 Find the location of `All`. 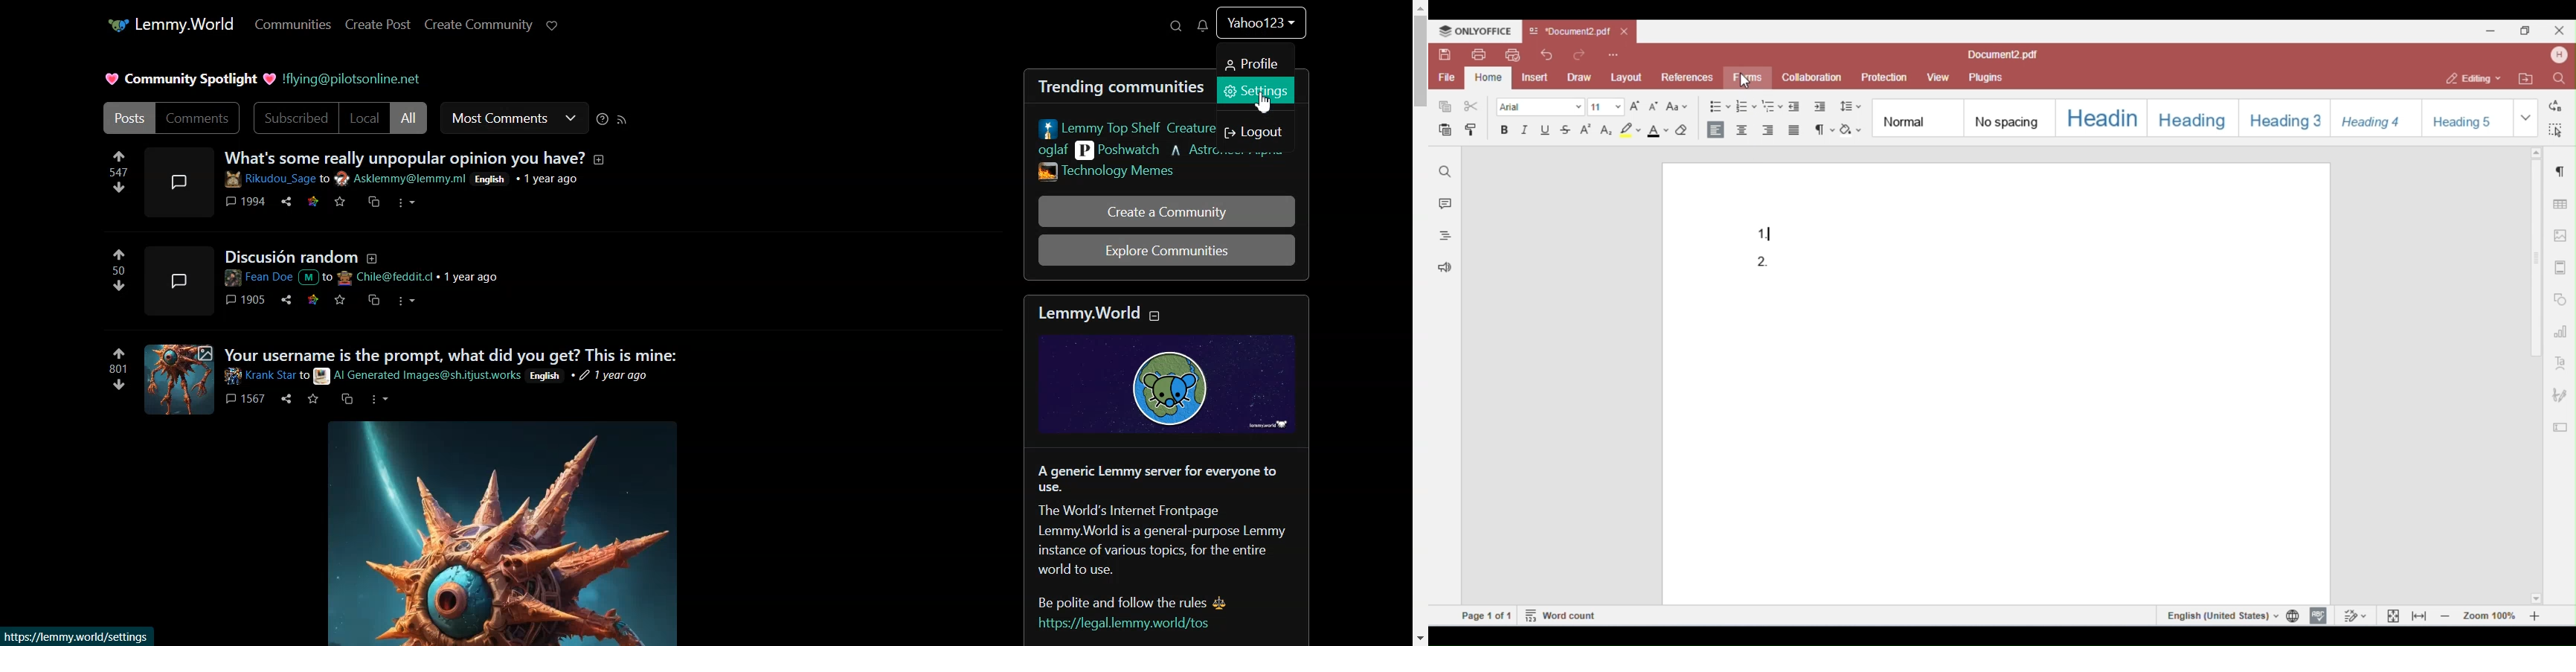

All is located at coordinates (409, 118).